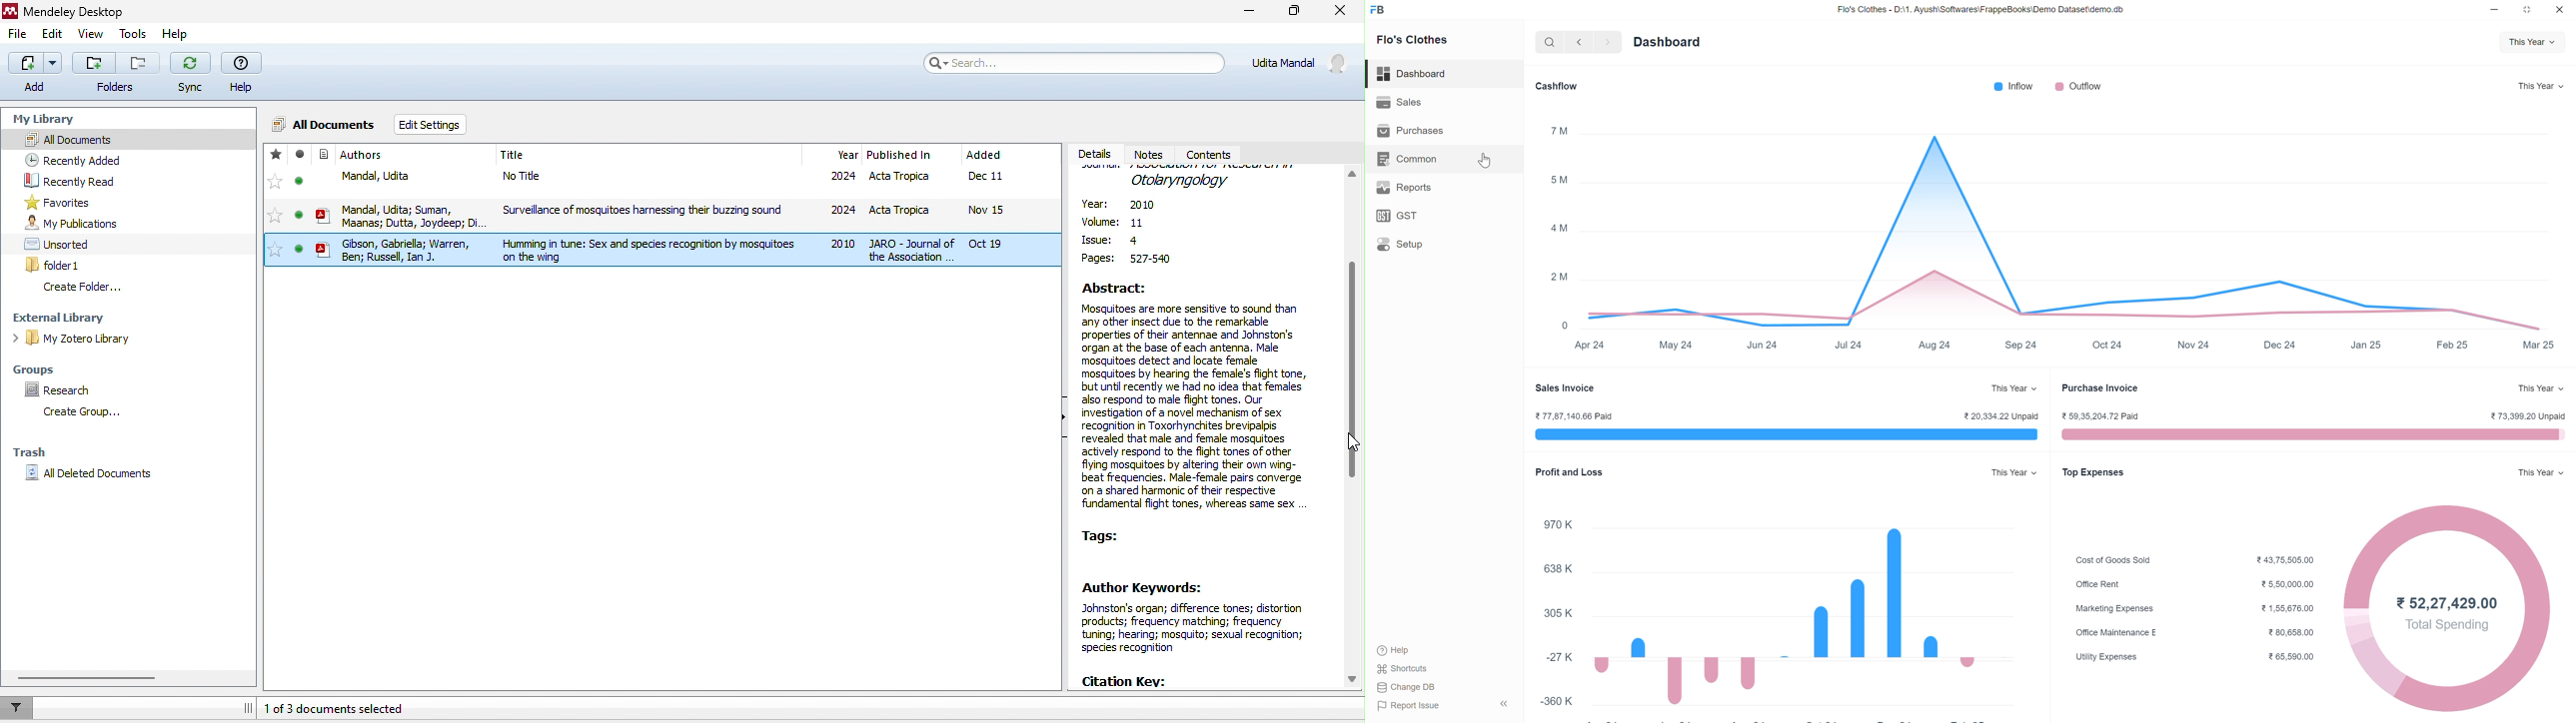  What do you see at coordinates (2306, 608) in the screenshot?
I see `expense graph` at bounding box center [2306, 608].